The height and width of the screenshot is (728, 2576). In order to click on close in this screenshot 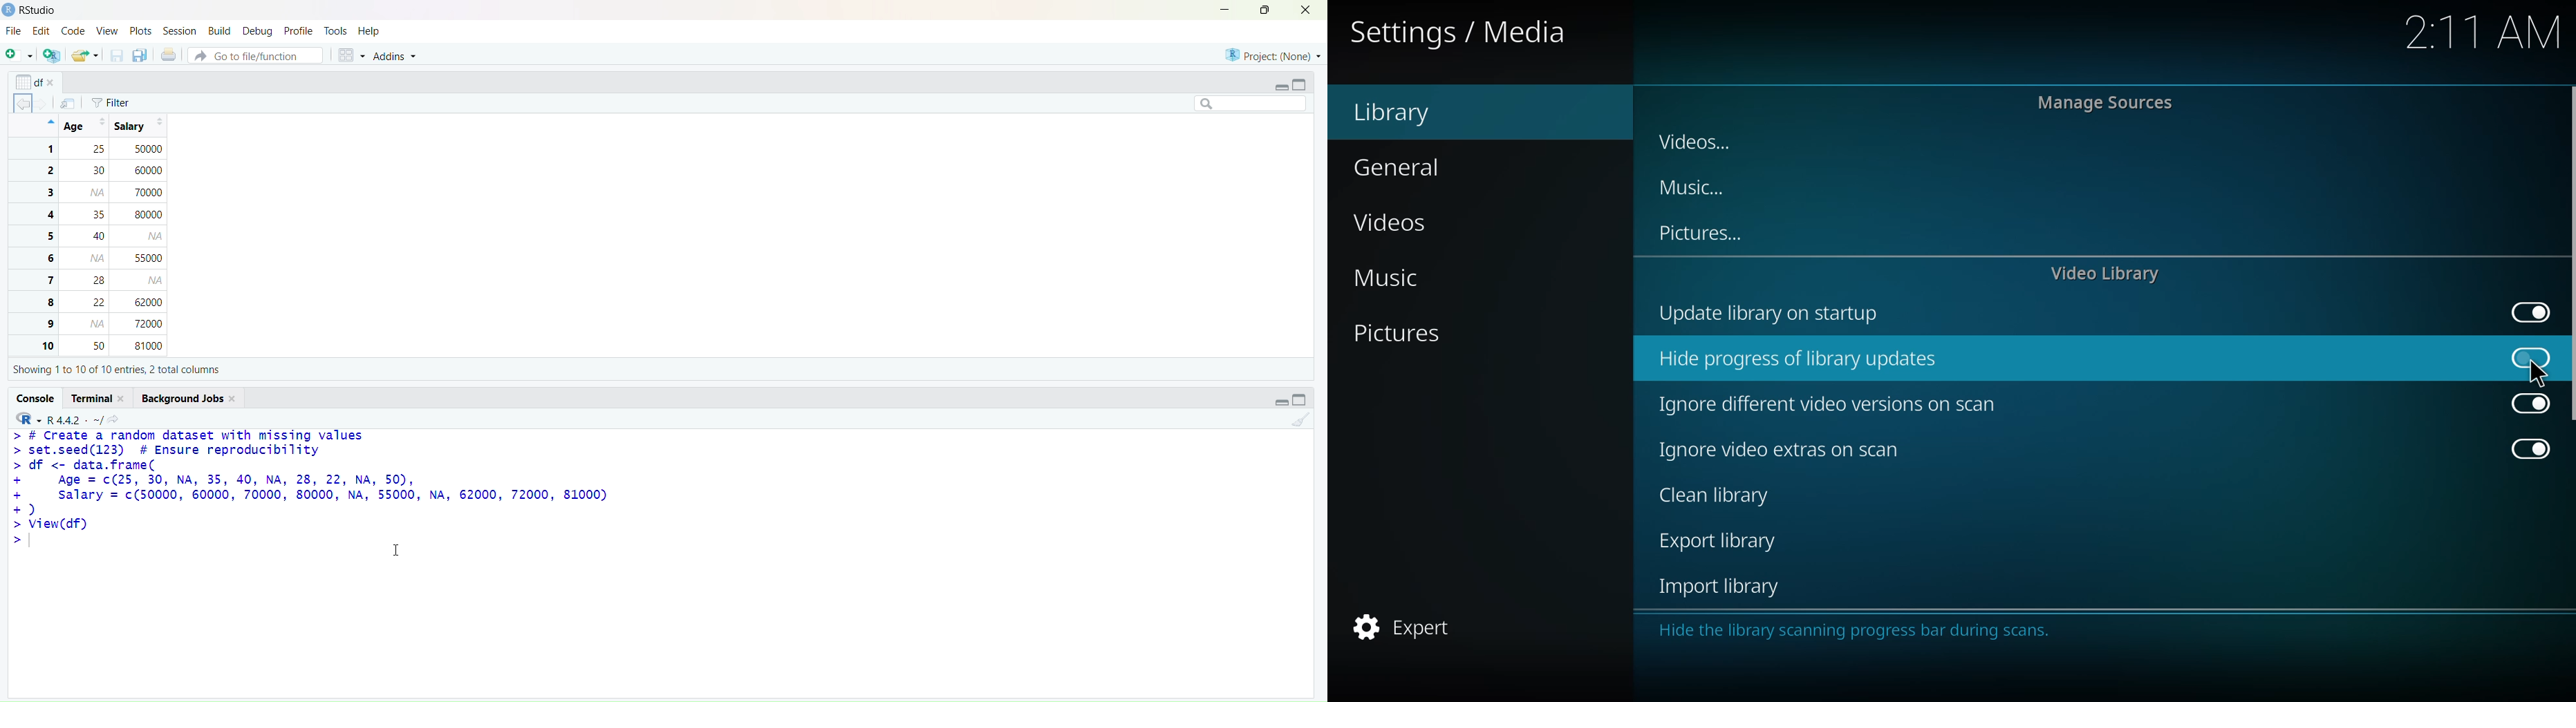, I will do `click(1304, 11)`.